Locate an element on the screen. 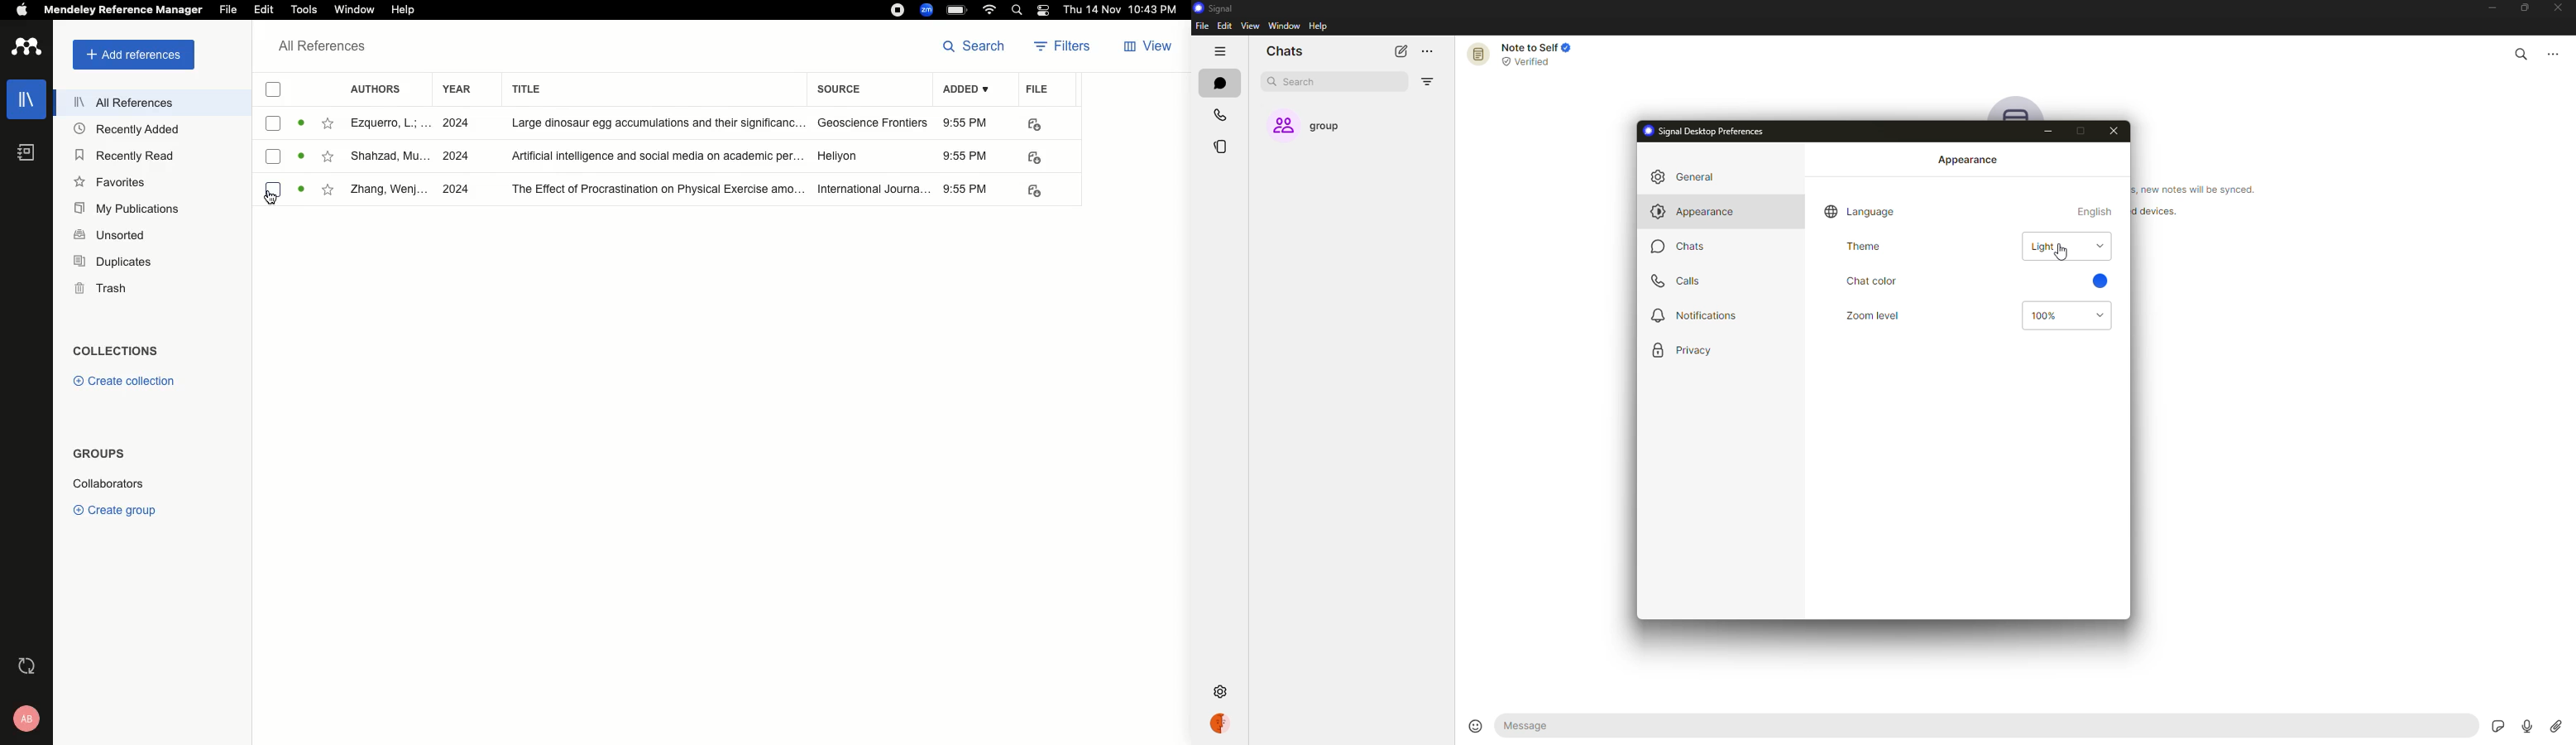 The image size is (2576, 756). Zoom is located at coordinates (927, 10).